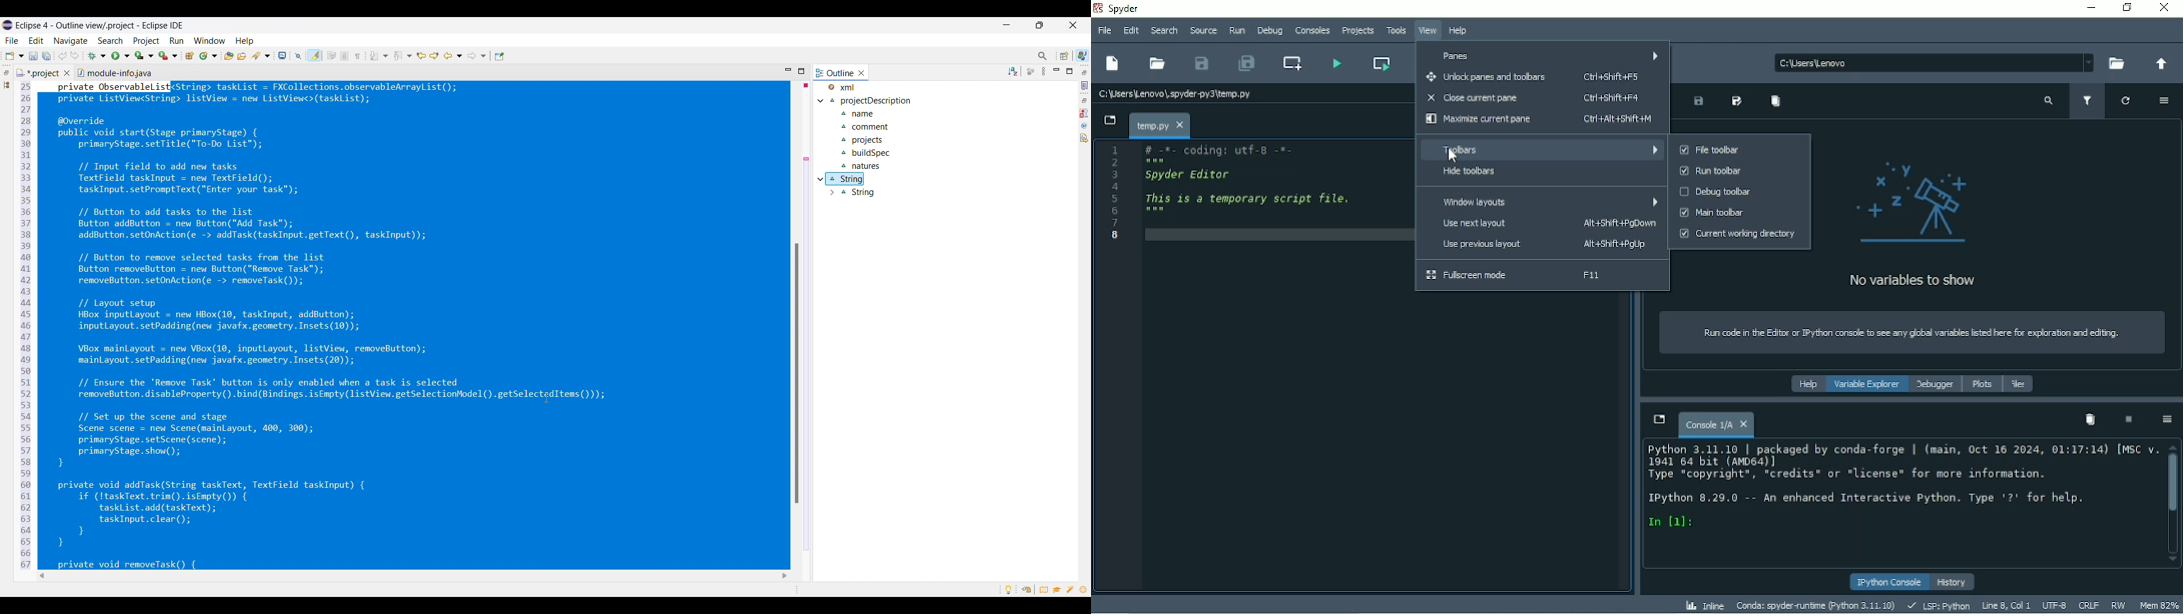 Image resolution: width=2184 pixels, height=616 pixels. Describe the element at coordinates (2113, 64) in the screenshot. I see `Browse a working directory` at that location.